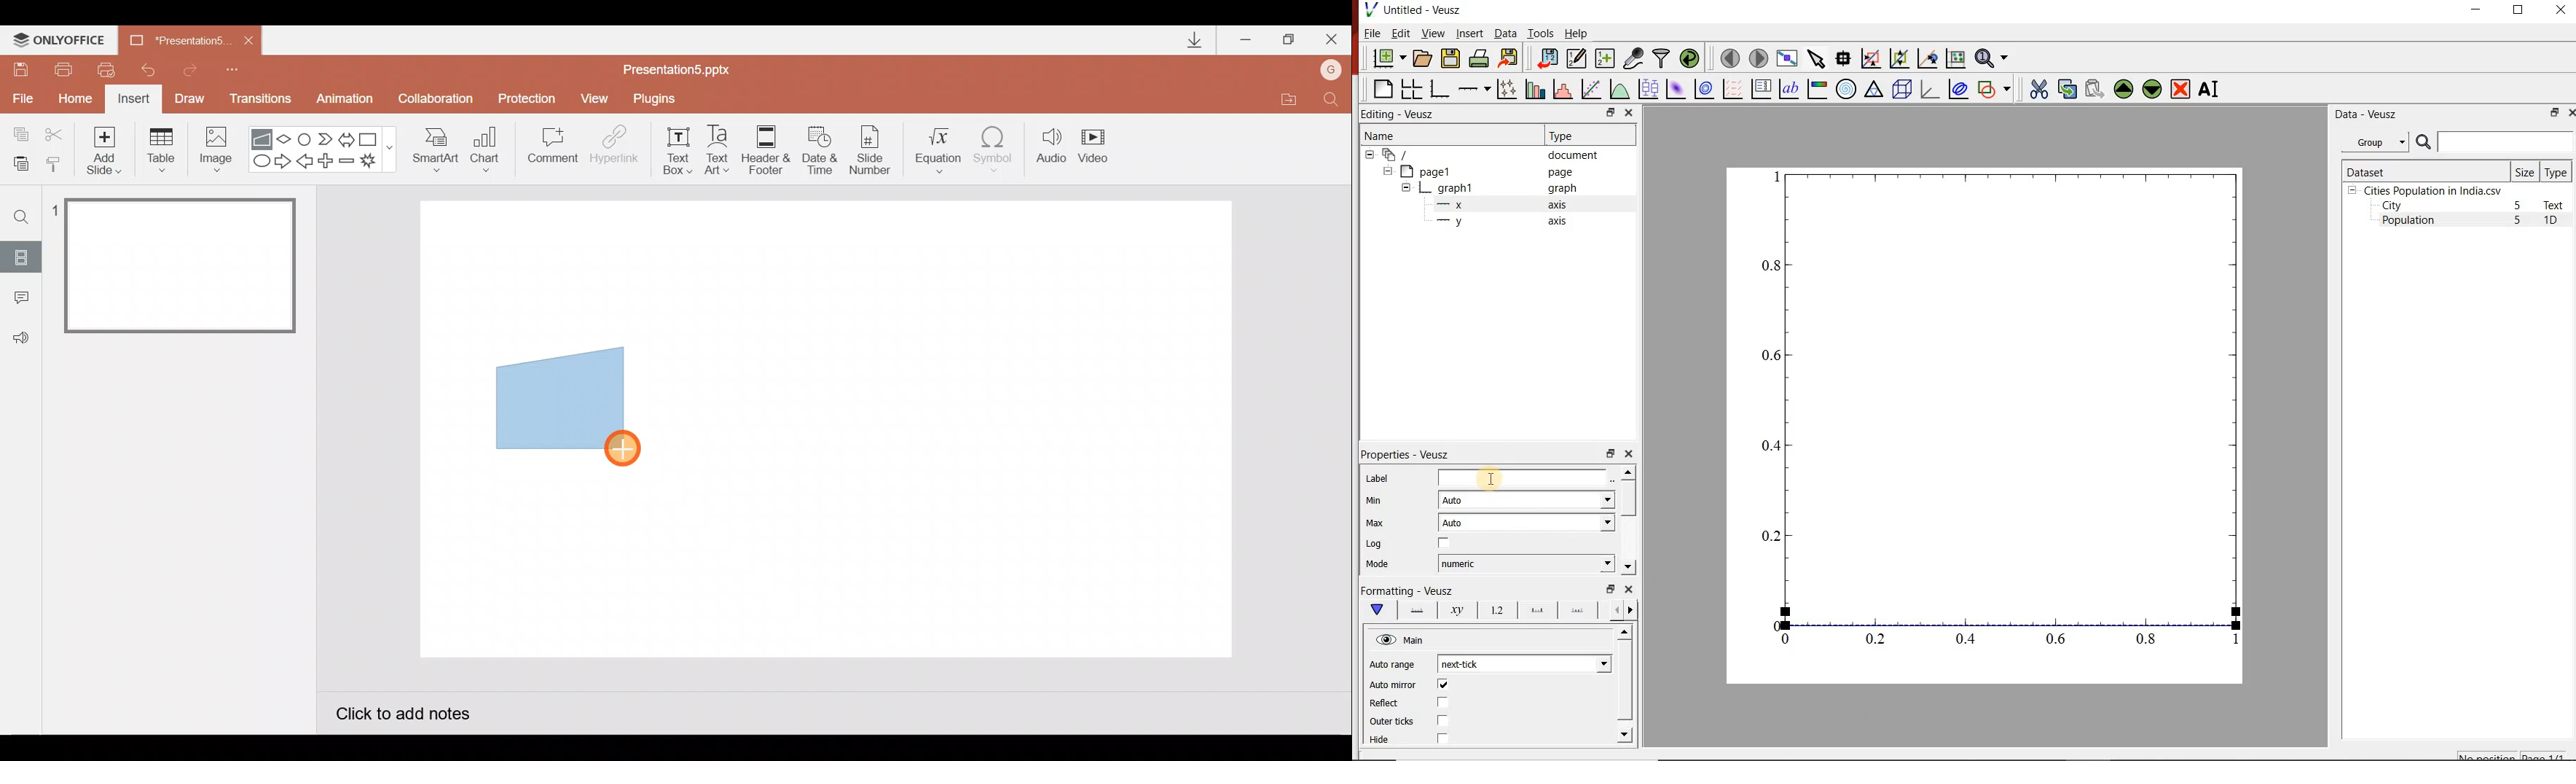 The width and height of the screenshot is (2576, 784). What do you see at coordinates (173, 38) in the screenshot?
I see `Presentation5.` at bounding box center [173, 38].